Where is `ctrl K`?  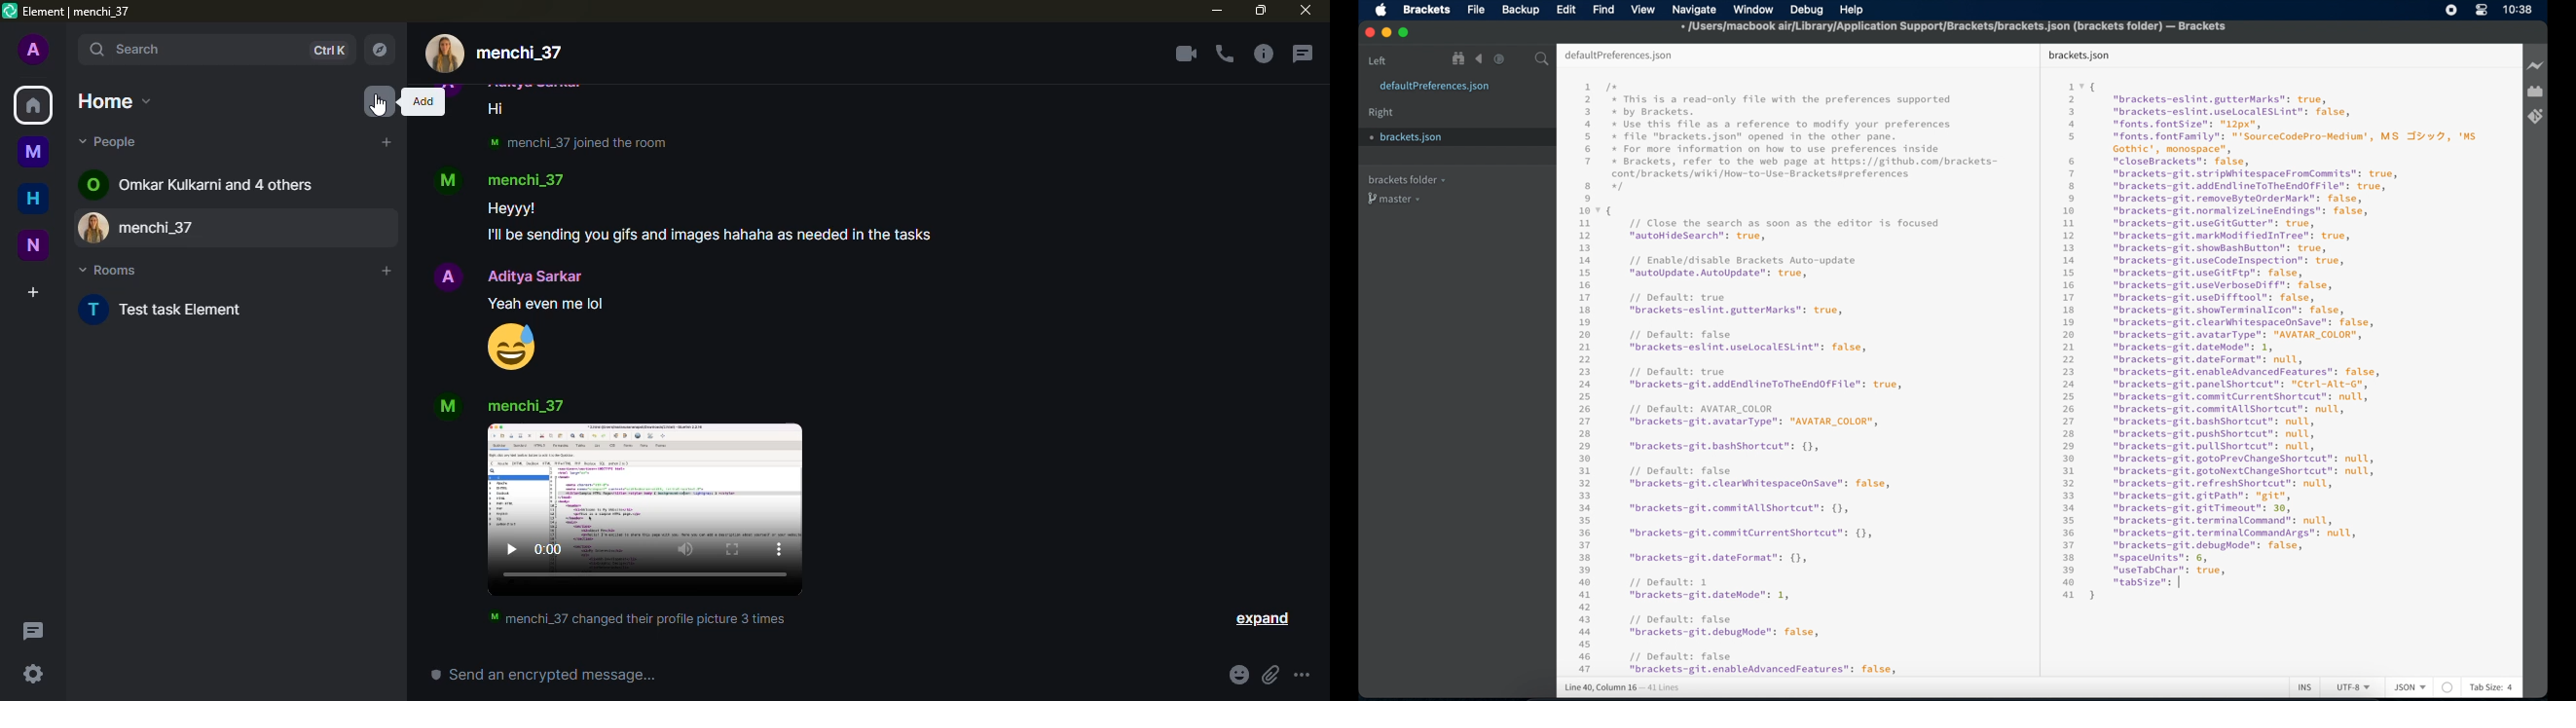 ctrl K is located at coordinates (328, 51).